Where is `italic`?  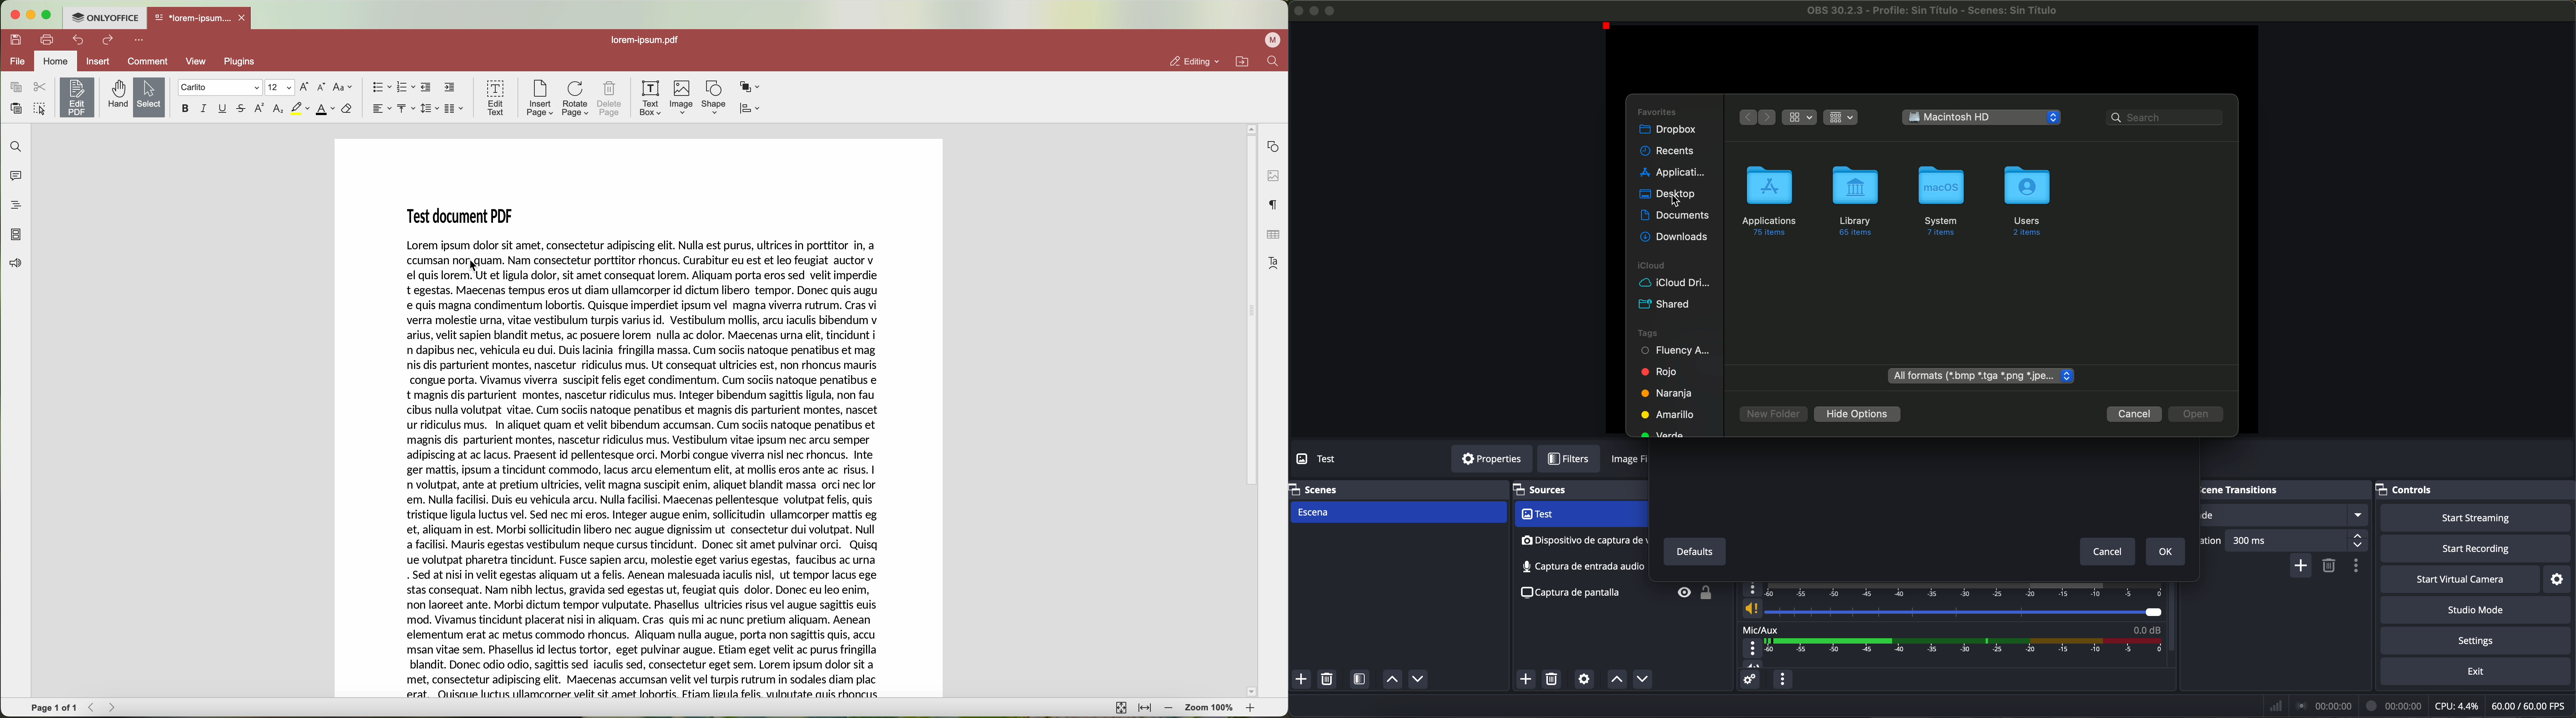
italic is located at coordinates (204, 109).